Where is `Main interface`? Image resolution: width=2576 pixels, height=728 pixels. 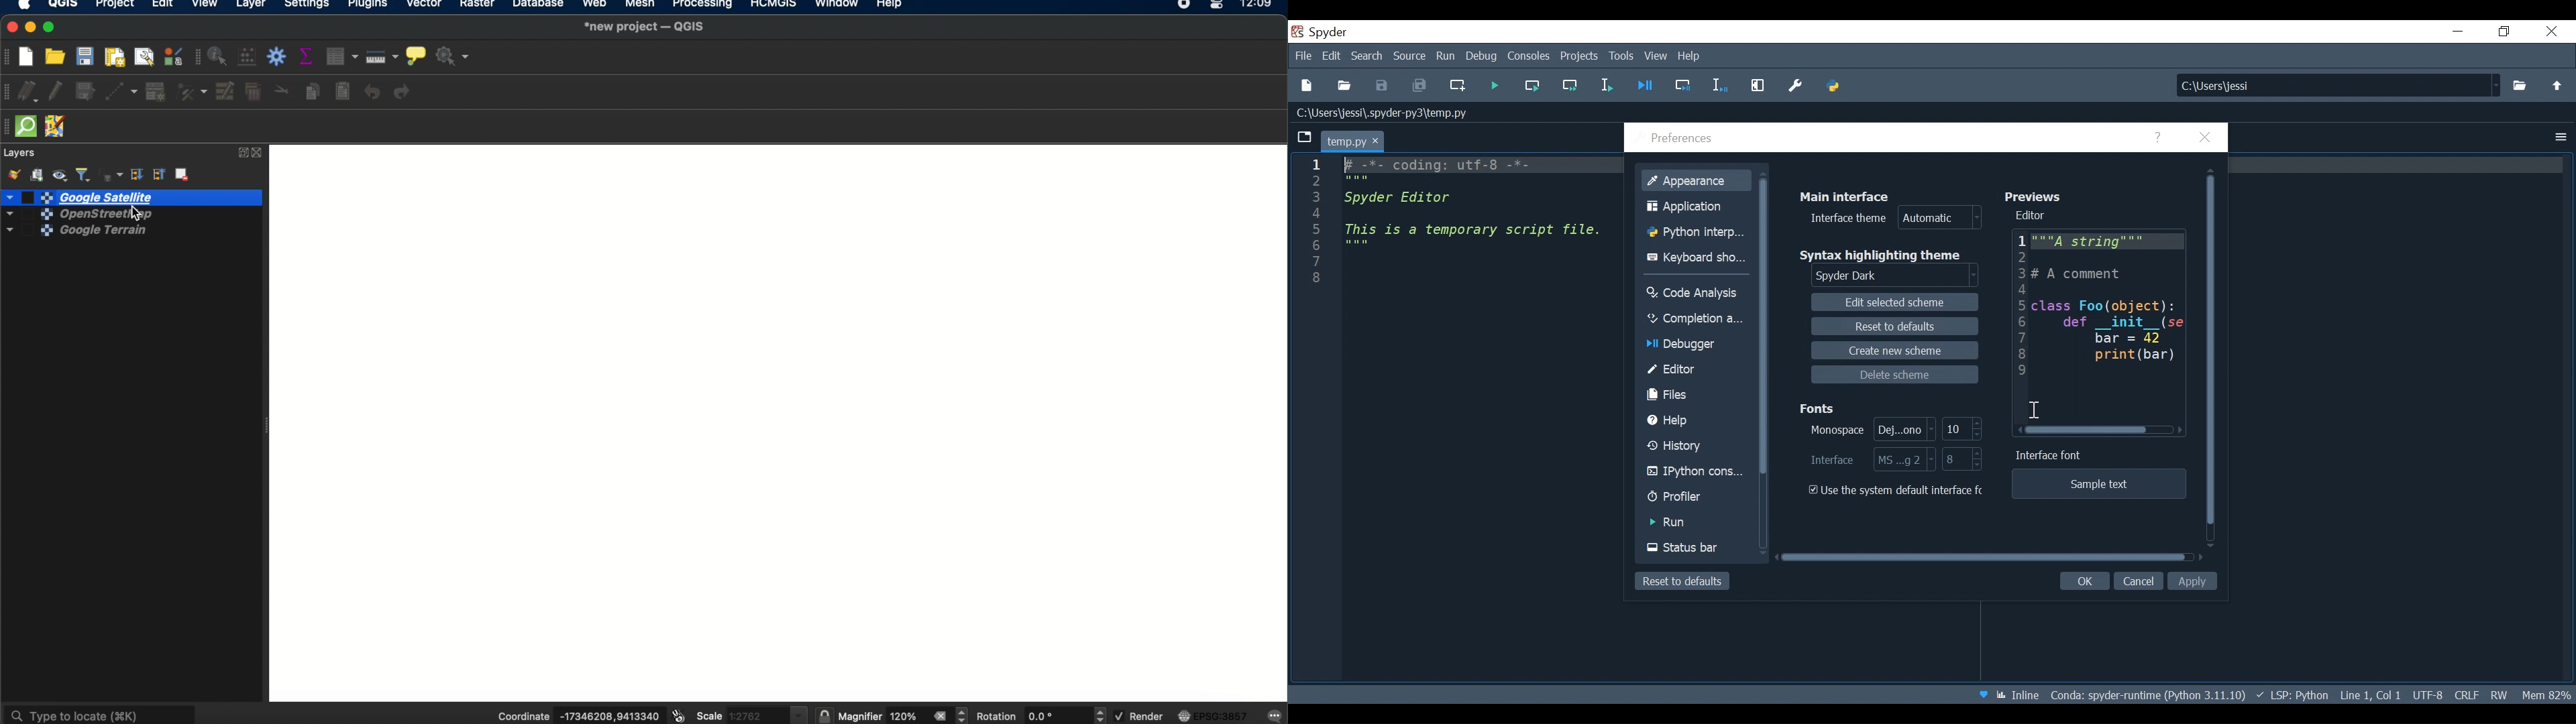
Main interface is located at coordinates (1845, 196).